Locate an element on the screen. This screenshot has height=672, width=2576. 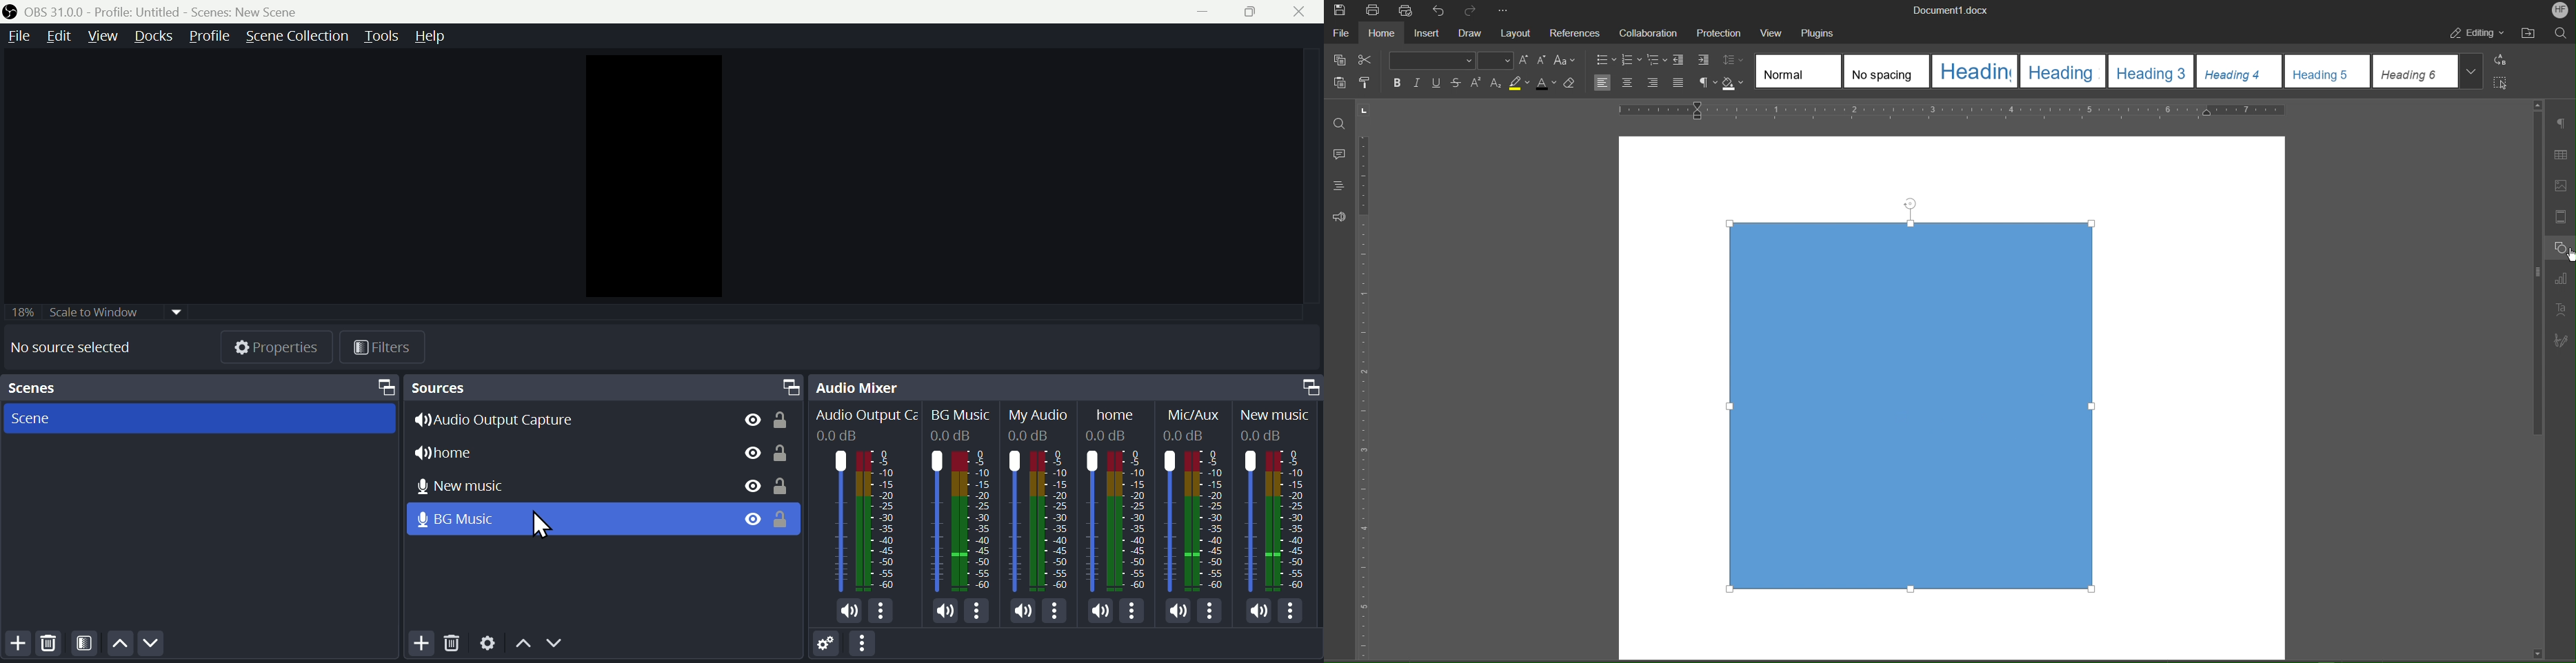
Mute/Unmutre is located at coordinates (943, 608).